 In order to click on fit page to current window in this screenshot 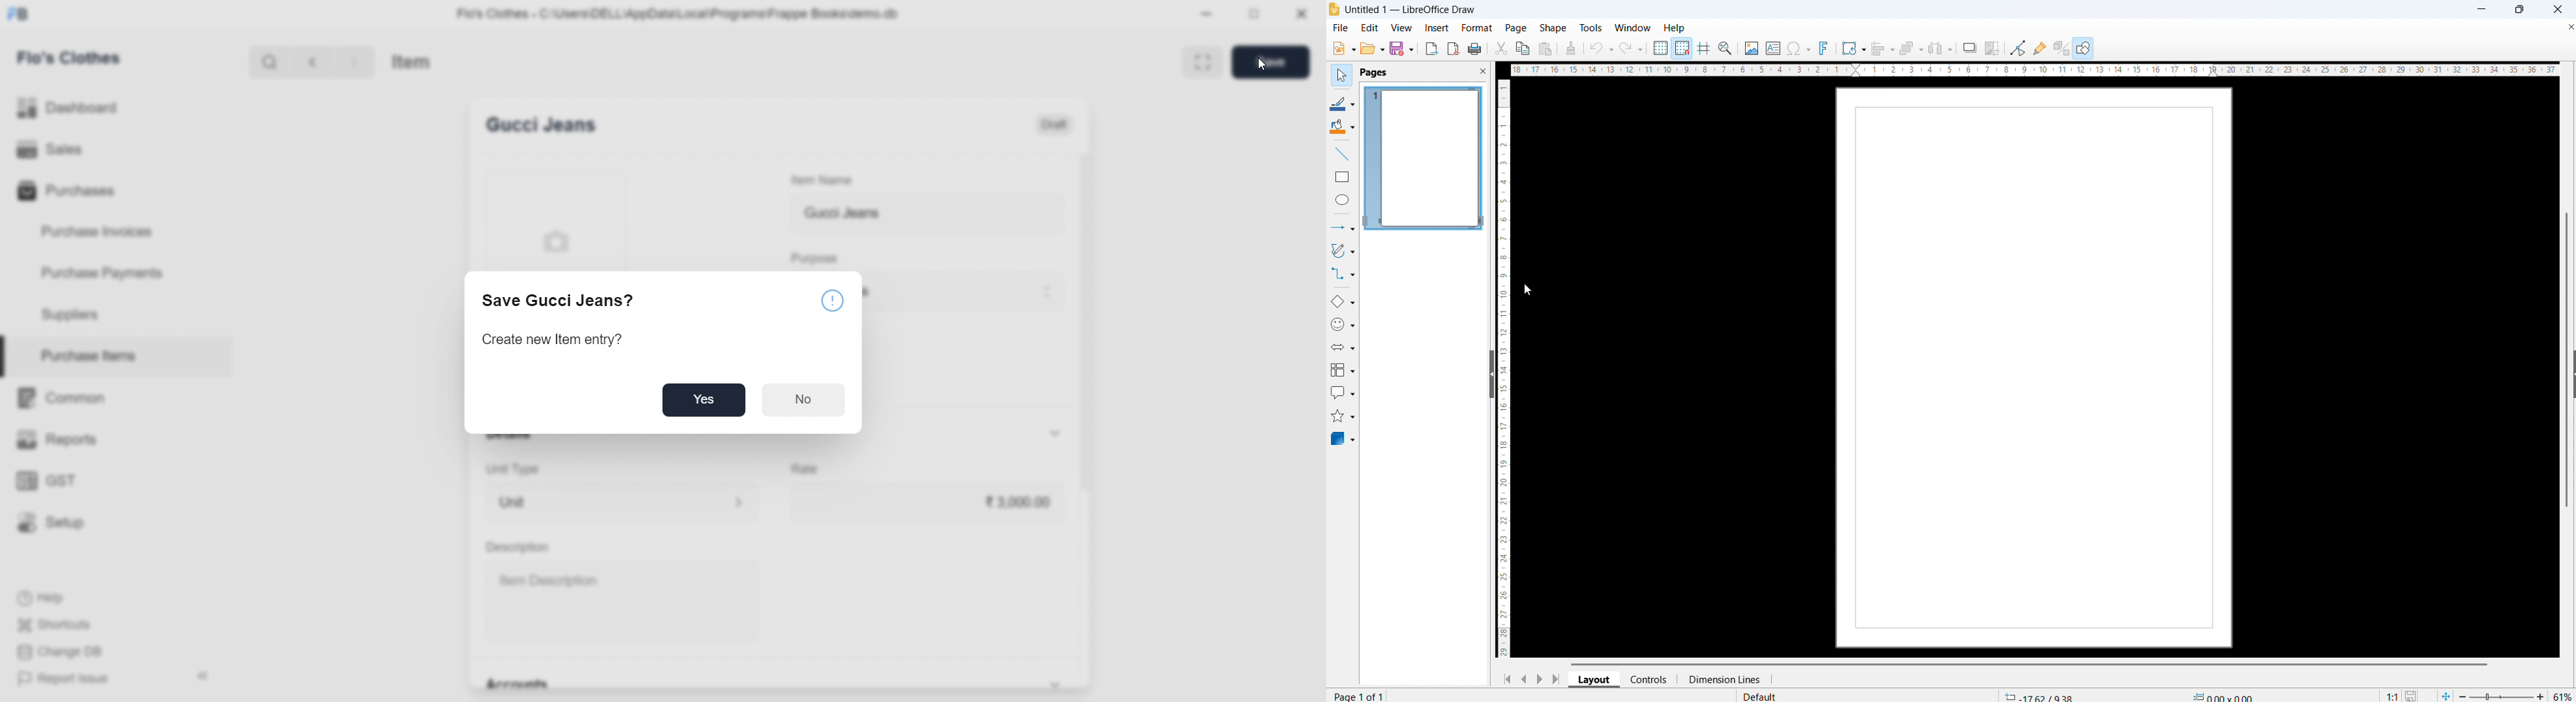, I will do `click(2446, 695)`.